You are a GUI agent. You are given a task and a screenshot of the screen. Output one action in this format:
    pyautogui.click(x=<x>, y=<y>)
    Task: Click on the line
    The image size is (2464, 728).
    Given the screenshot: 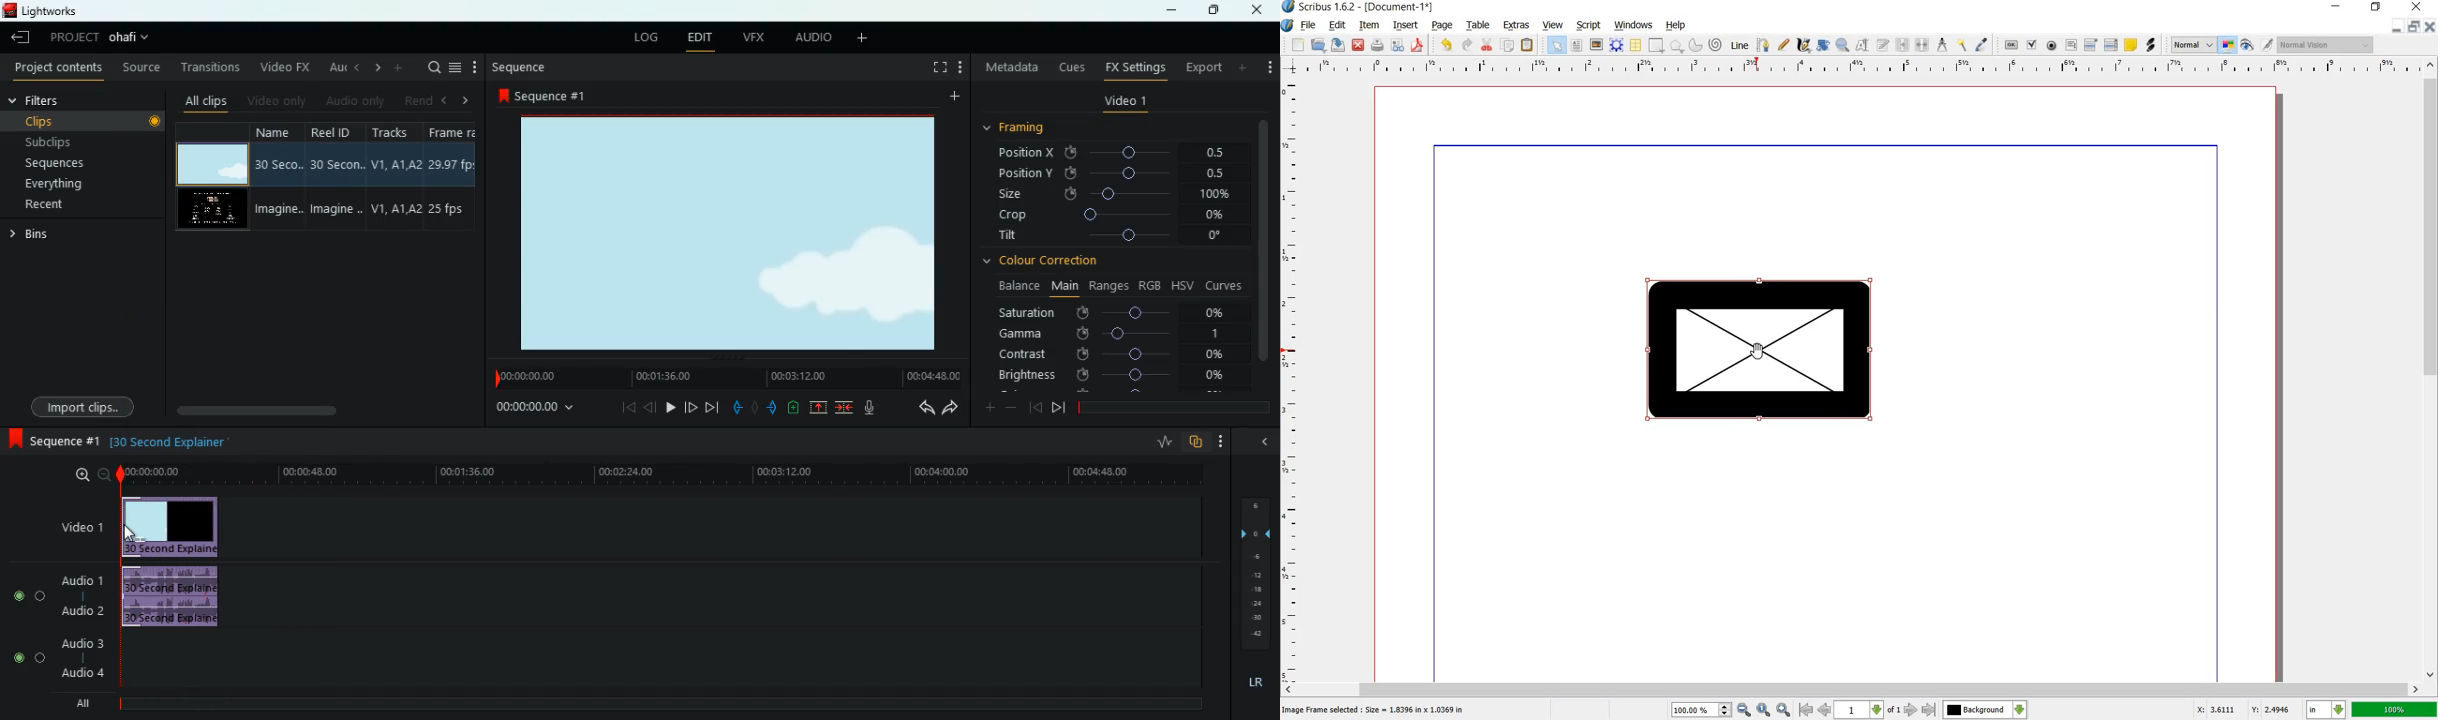 What is the action you would take?
    pyautogui.click(x=1739, y=46)
    